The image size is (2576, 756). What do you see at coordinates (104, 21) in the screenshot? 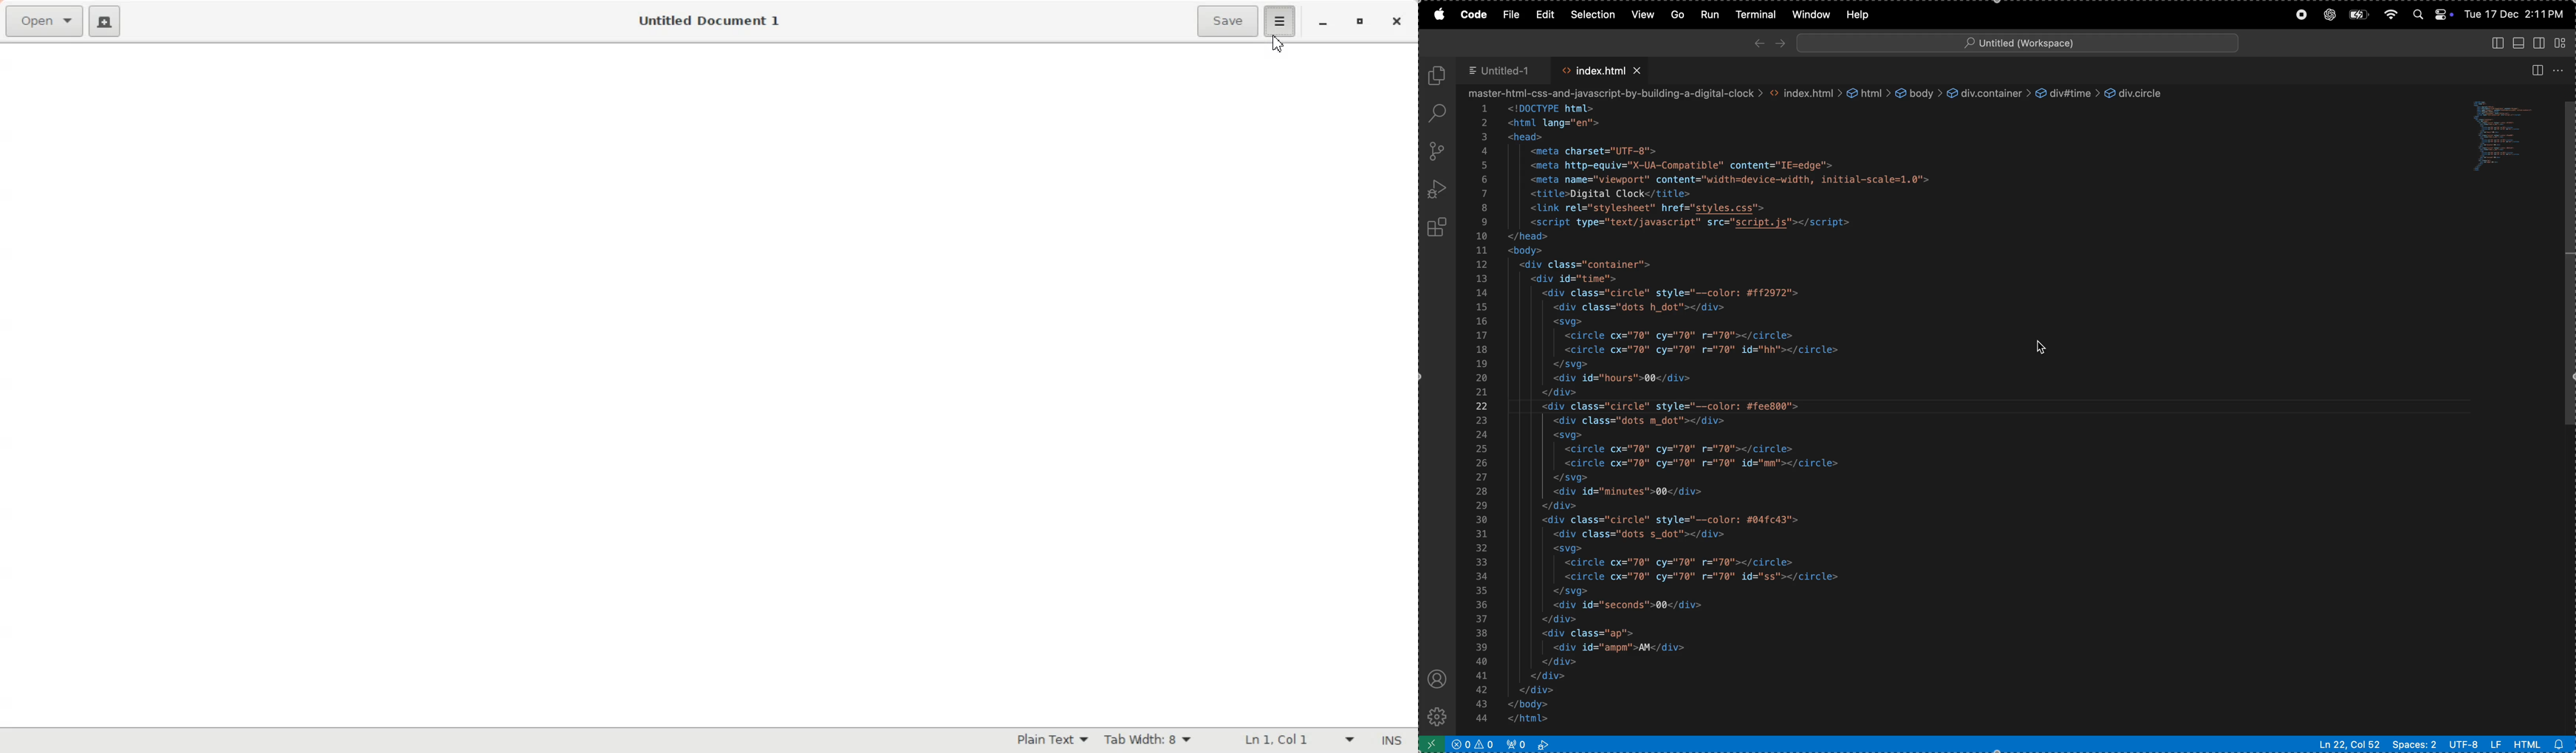
I see `Create a new document` at bounding box center [104, 21].